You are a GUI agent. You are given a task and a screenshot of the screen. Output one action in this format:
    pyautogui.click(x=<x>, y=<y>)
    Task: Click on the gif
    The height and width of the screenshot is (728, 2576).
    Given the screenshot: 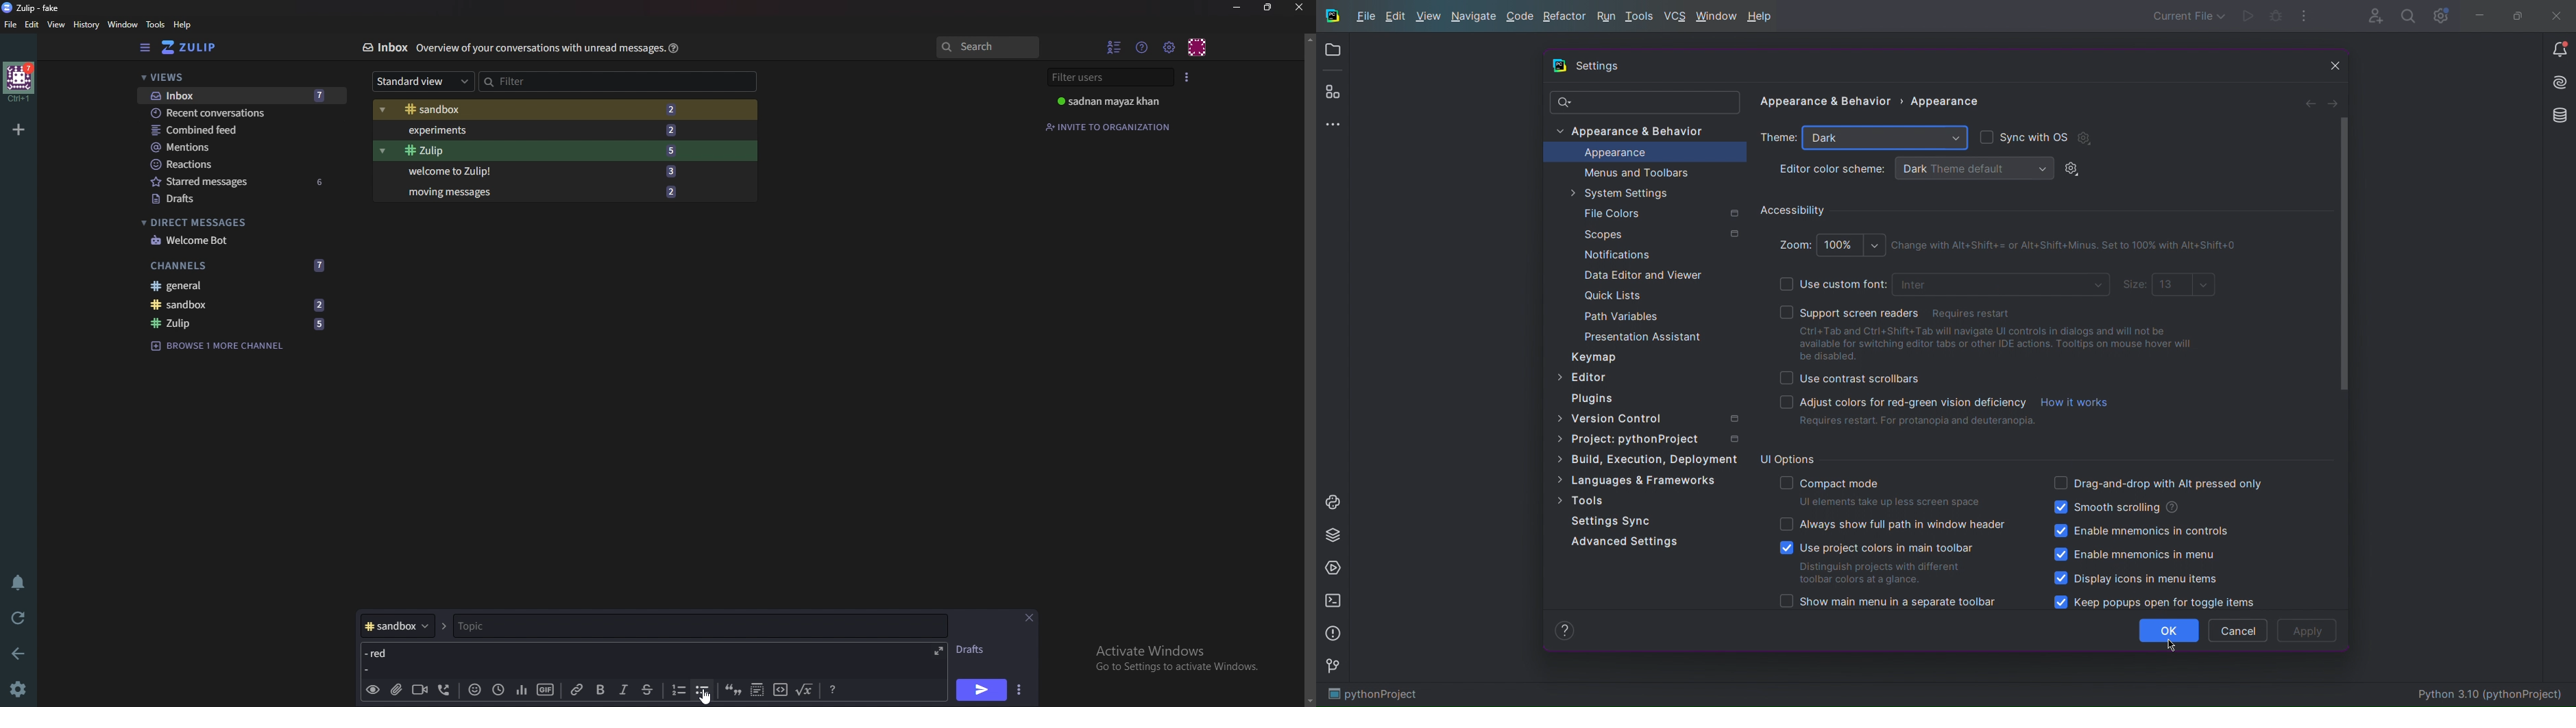 What is the action you would take?
    pyautogui.click(x=546, y=689)
    